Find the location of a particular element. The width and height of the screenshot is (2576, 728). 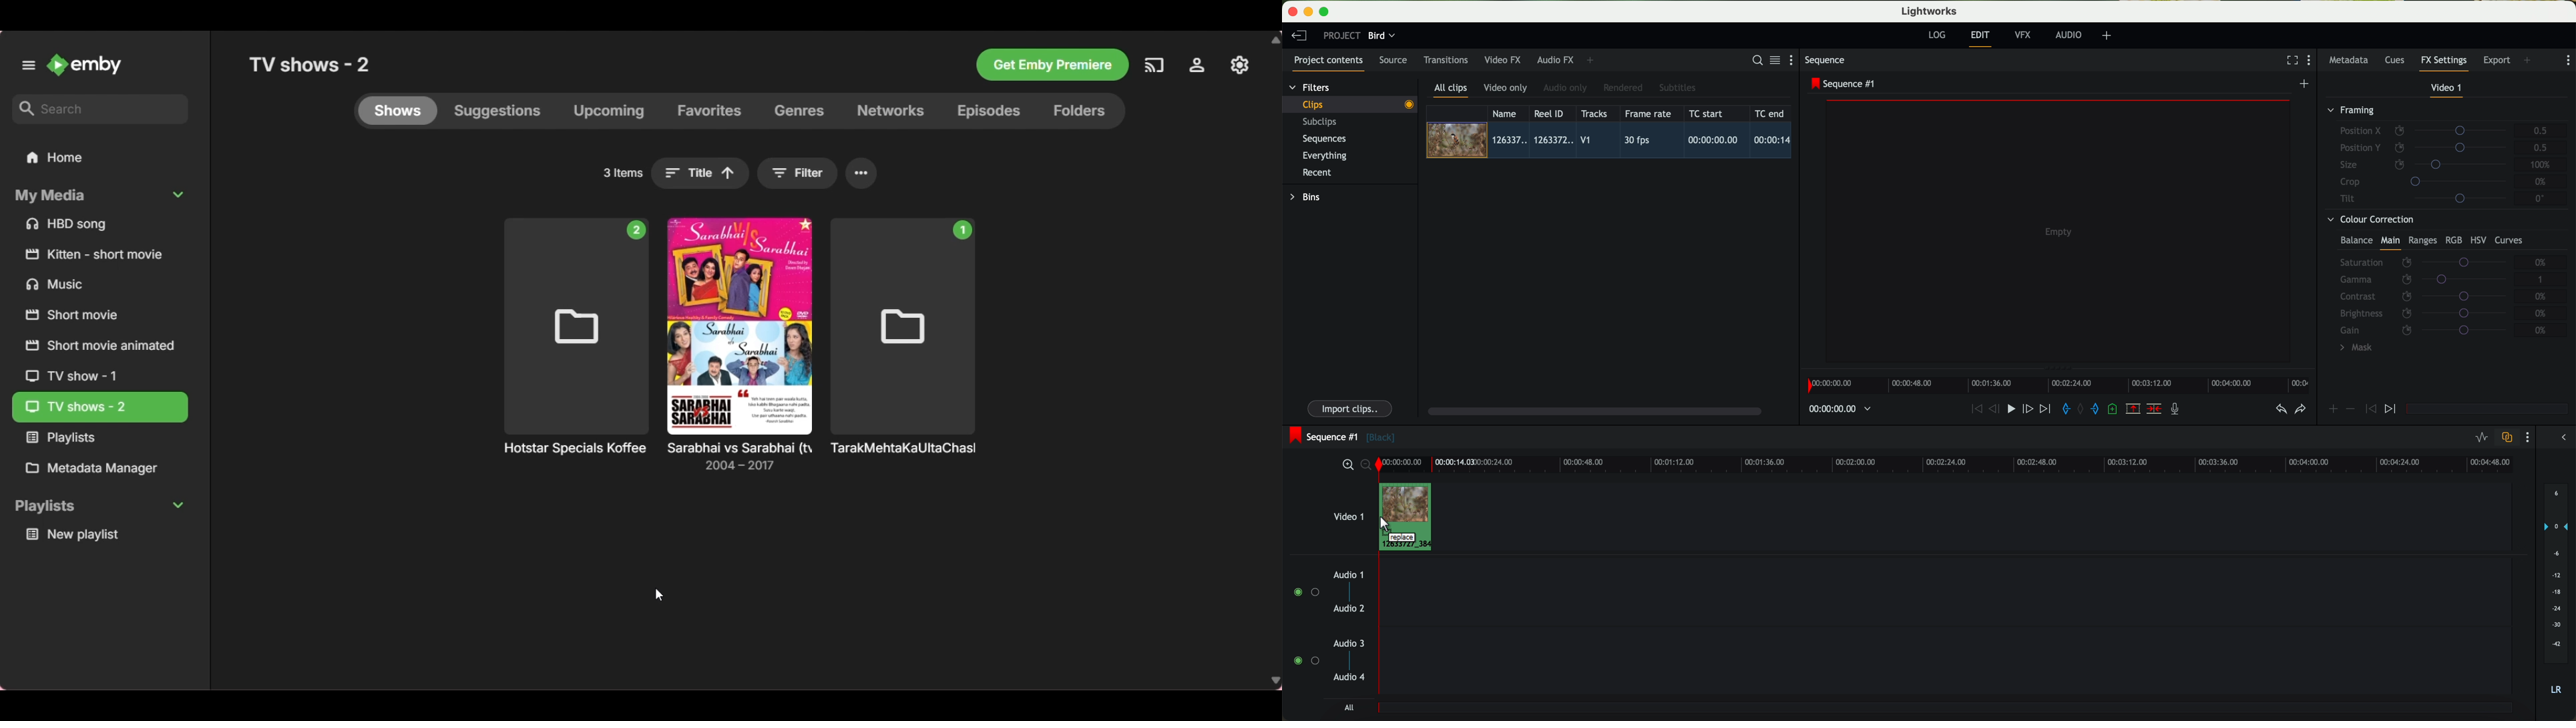

tilt is located at coordinates (2428, 198).